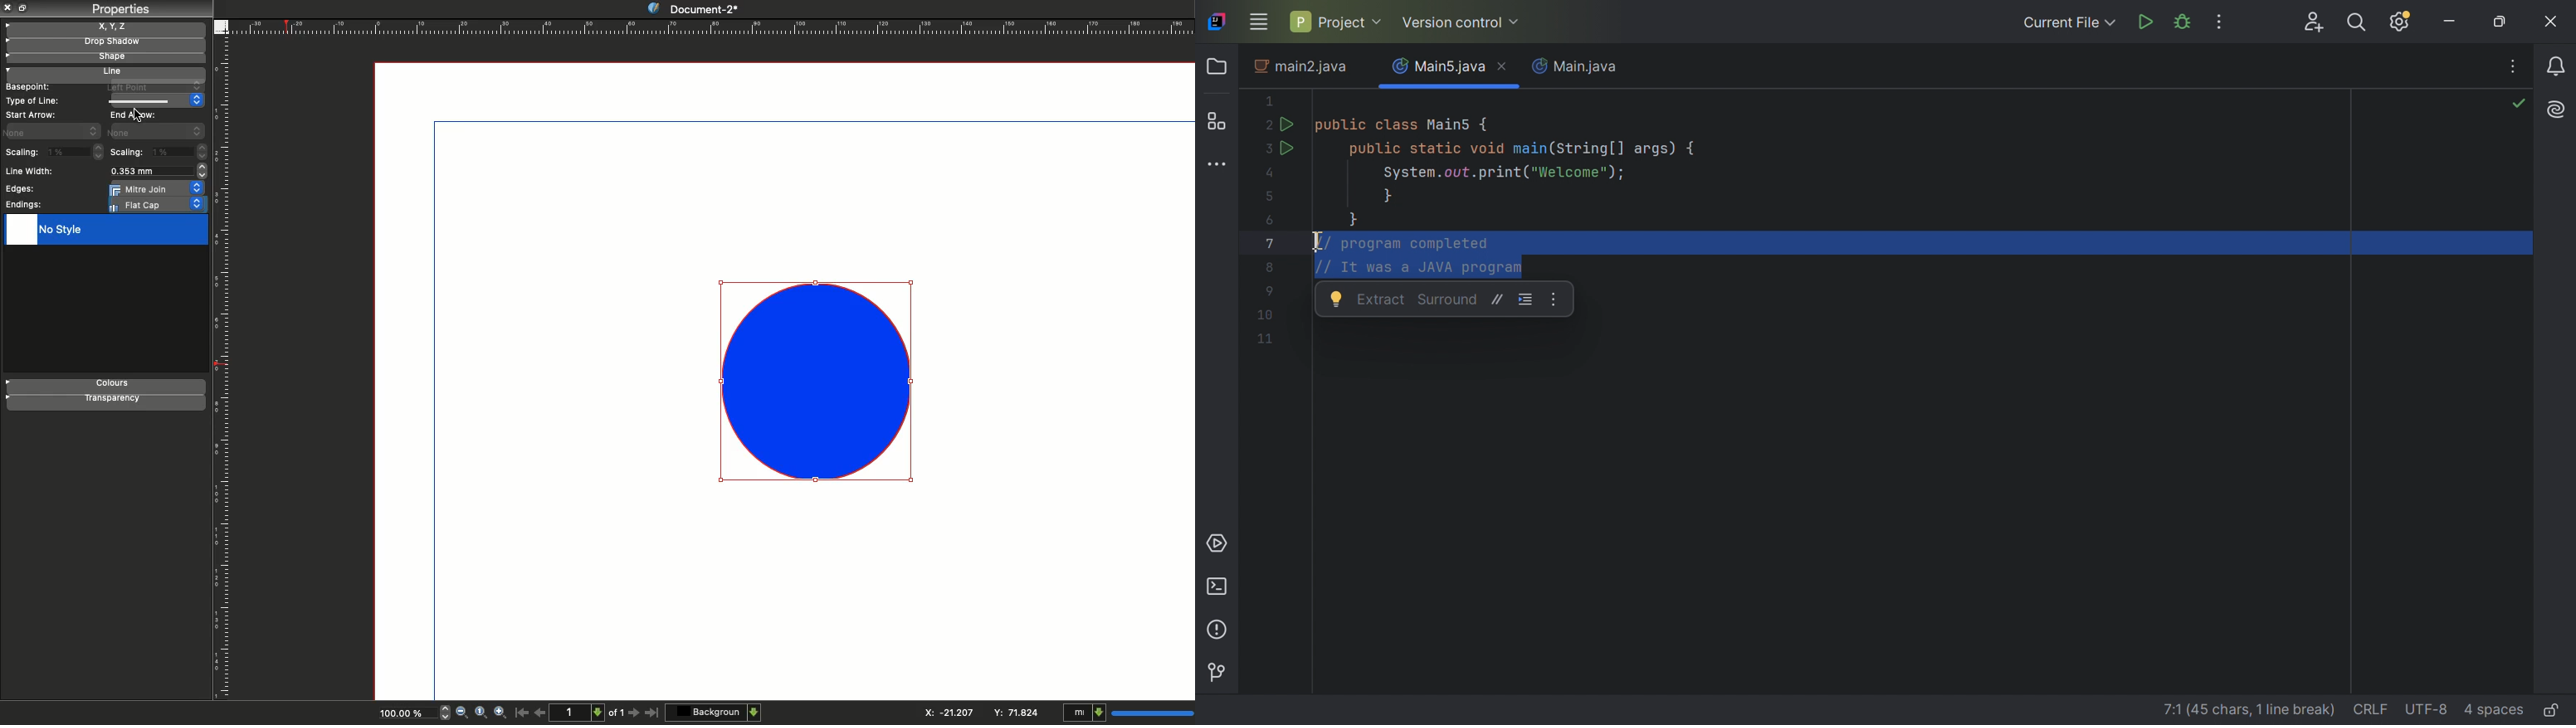  What do you see at coordinates (27, 87) in the screenshot?
I see `Basepoint` at bounding box center [27, 87].